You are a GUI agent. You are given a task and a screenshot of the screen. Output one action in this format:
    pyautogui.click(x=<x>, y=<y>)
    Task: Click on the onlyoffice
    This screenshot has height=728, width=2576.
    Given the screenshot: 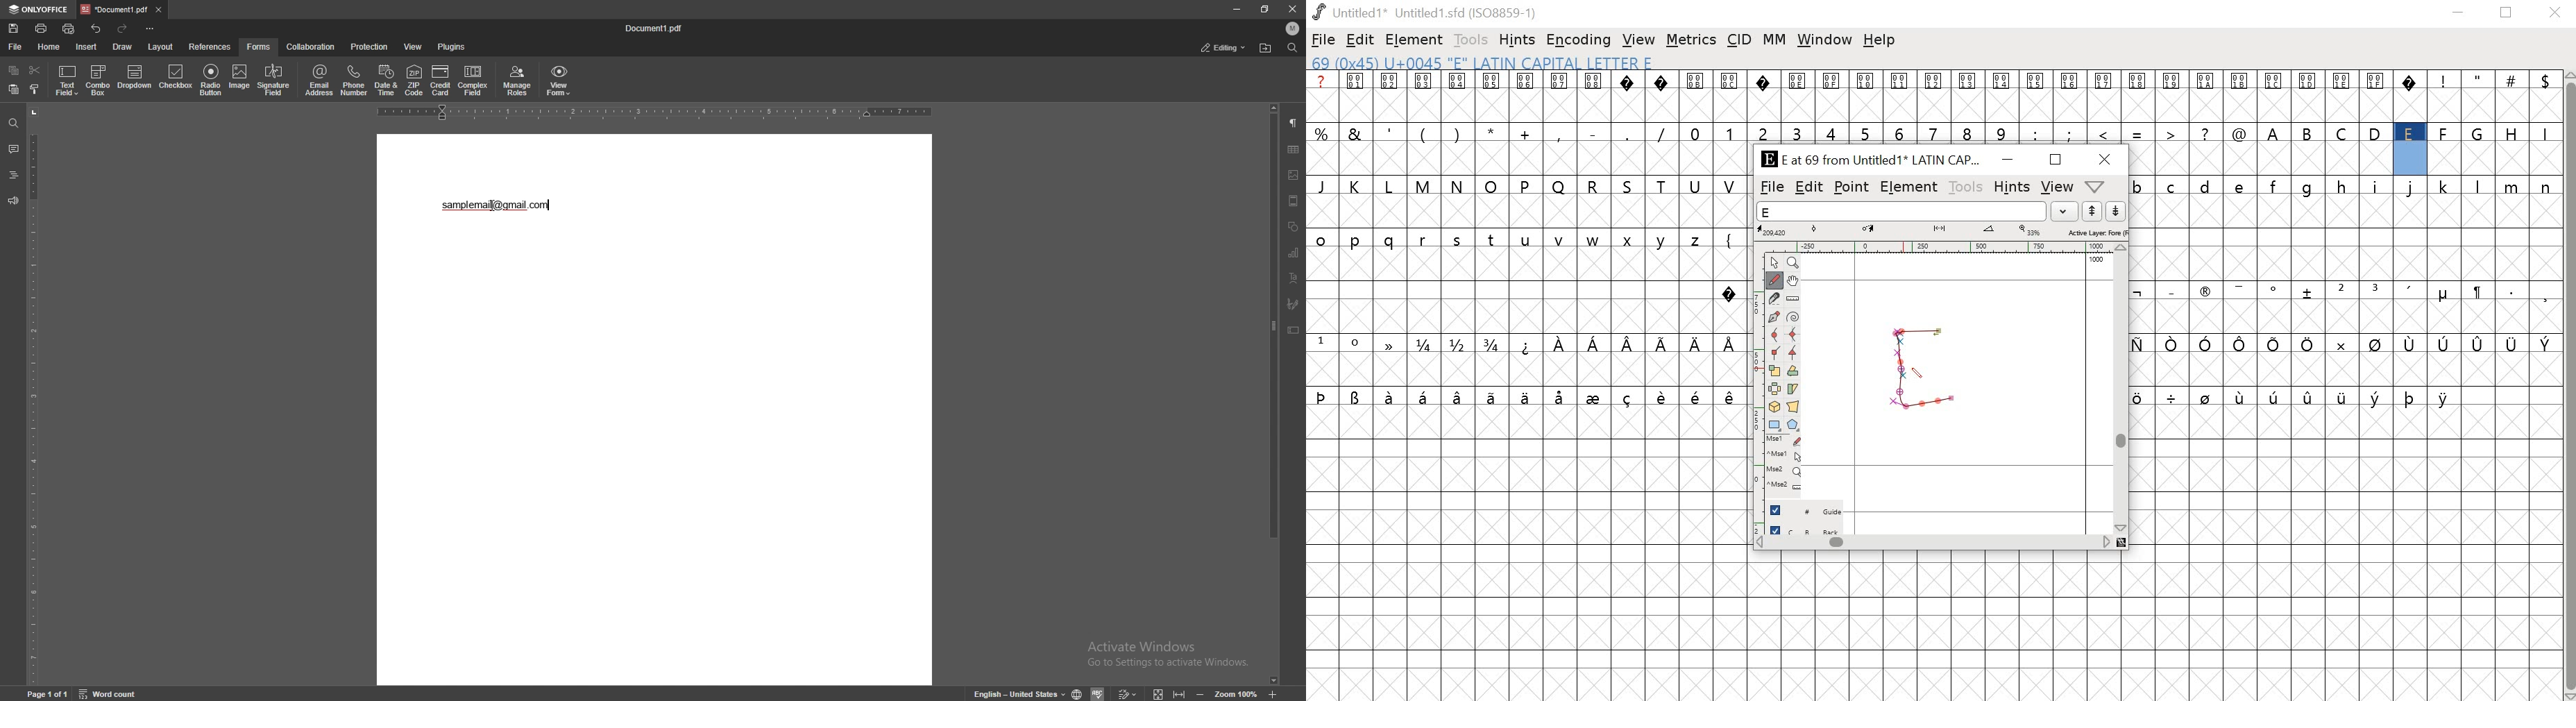 What is the action you would take?
    pyautogui.click(x=39, y=10)
    